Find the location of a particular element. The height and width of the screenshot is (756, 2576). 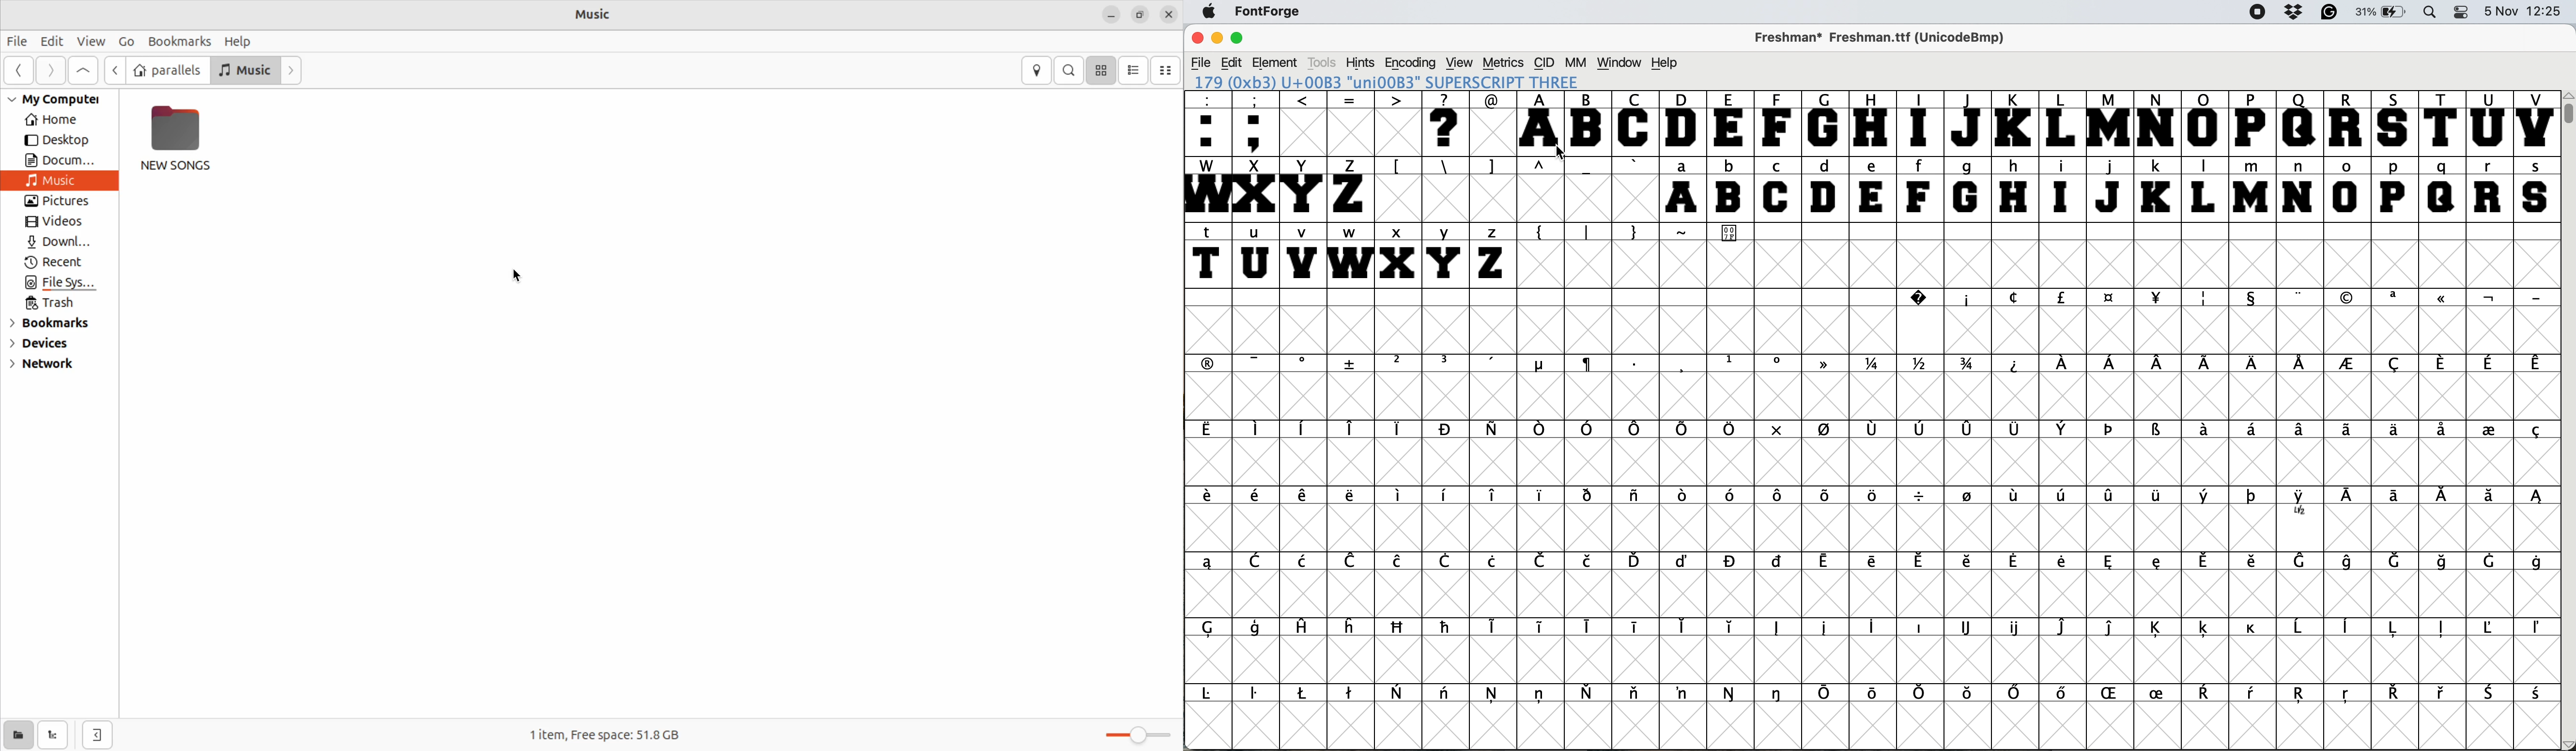

@ is located at coordinates (1494, 99).